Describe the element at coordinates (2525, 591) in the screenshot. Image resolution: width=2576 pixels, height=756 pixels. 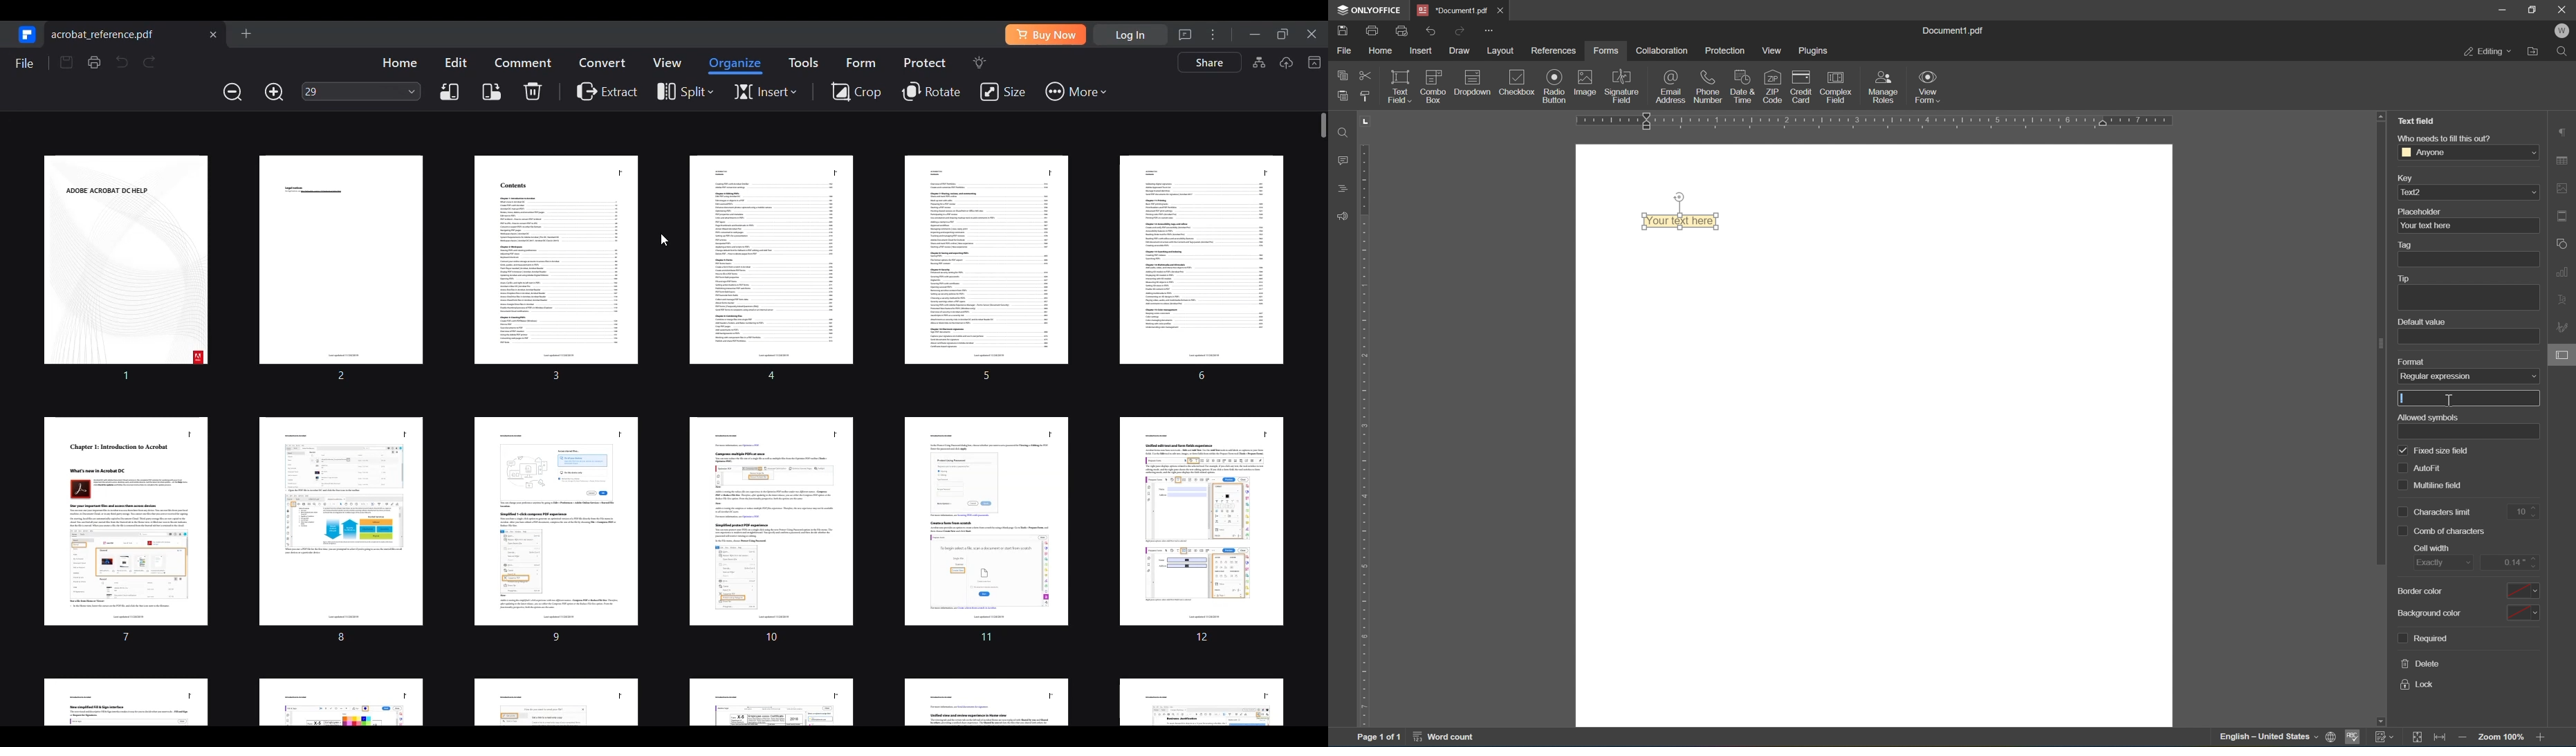
I see `color` at that location.